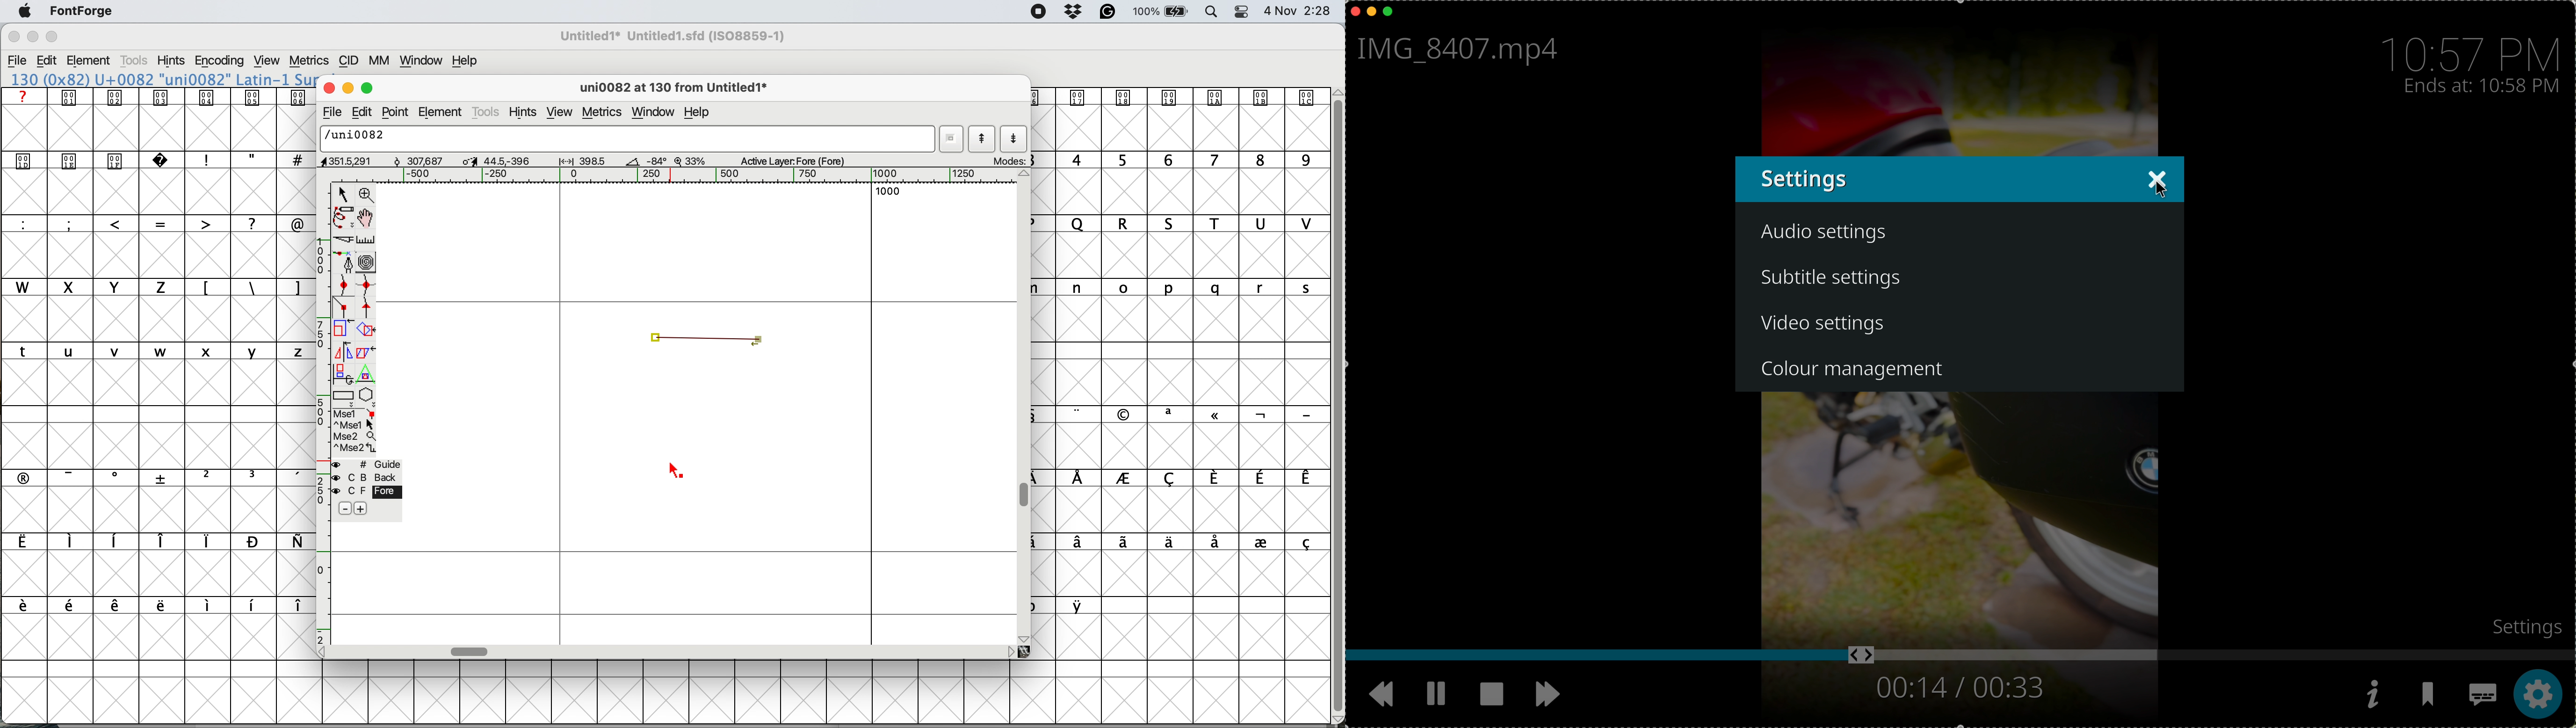  What do you see at coordinates (159, 350) in the screenshot?
I see `lower case letters` at bounding box center [159, 350].